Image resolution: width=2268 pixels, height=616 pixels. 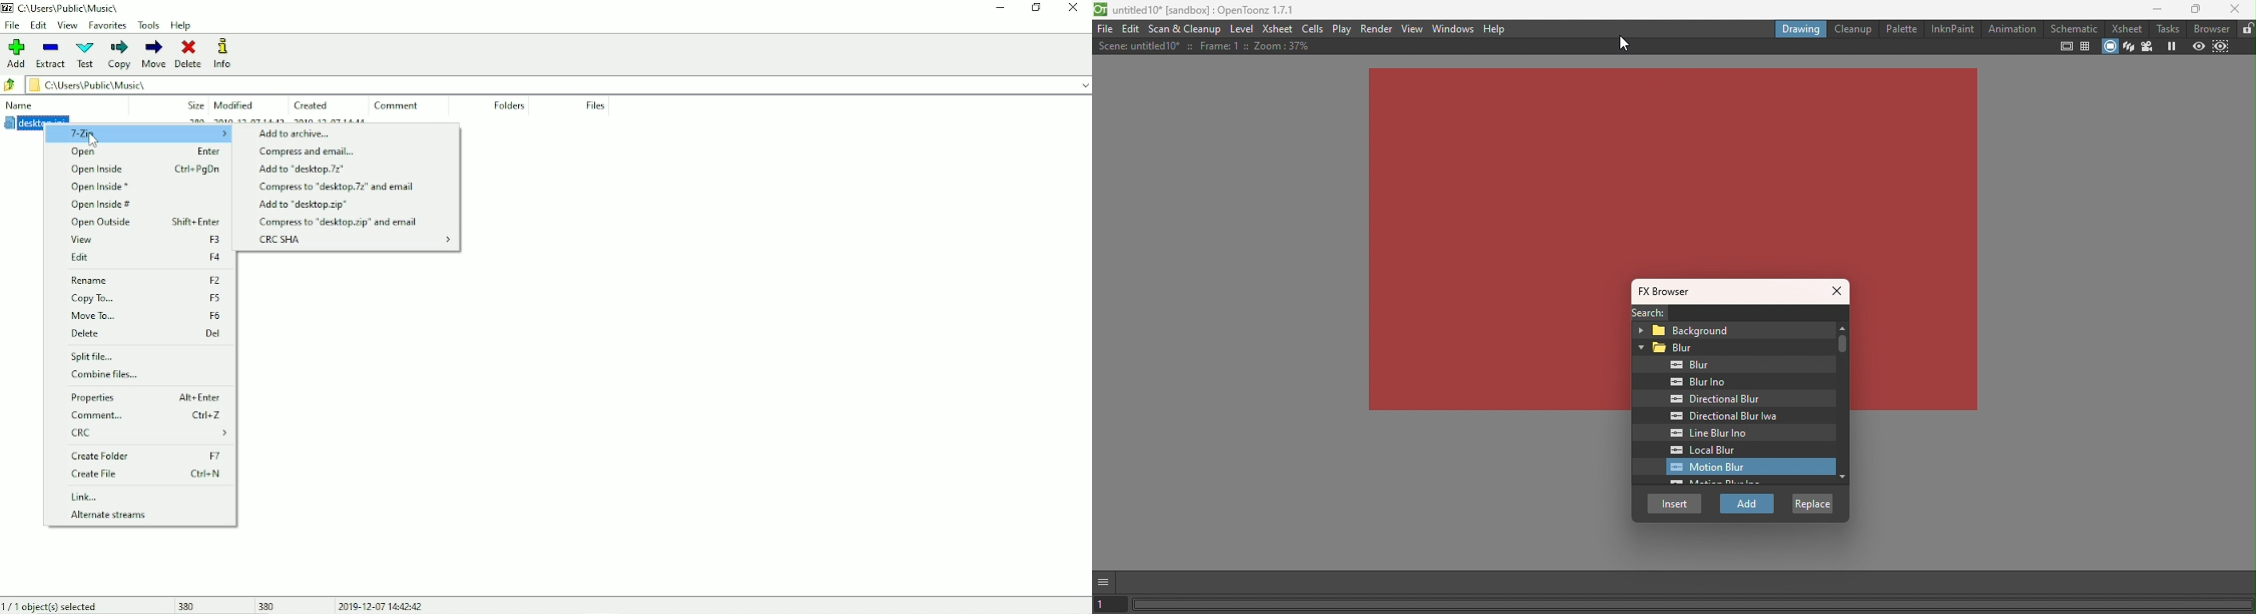 I want to click on Comment, so click(x=400, y=106).